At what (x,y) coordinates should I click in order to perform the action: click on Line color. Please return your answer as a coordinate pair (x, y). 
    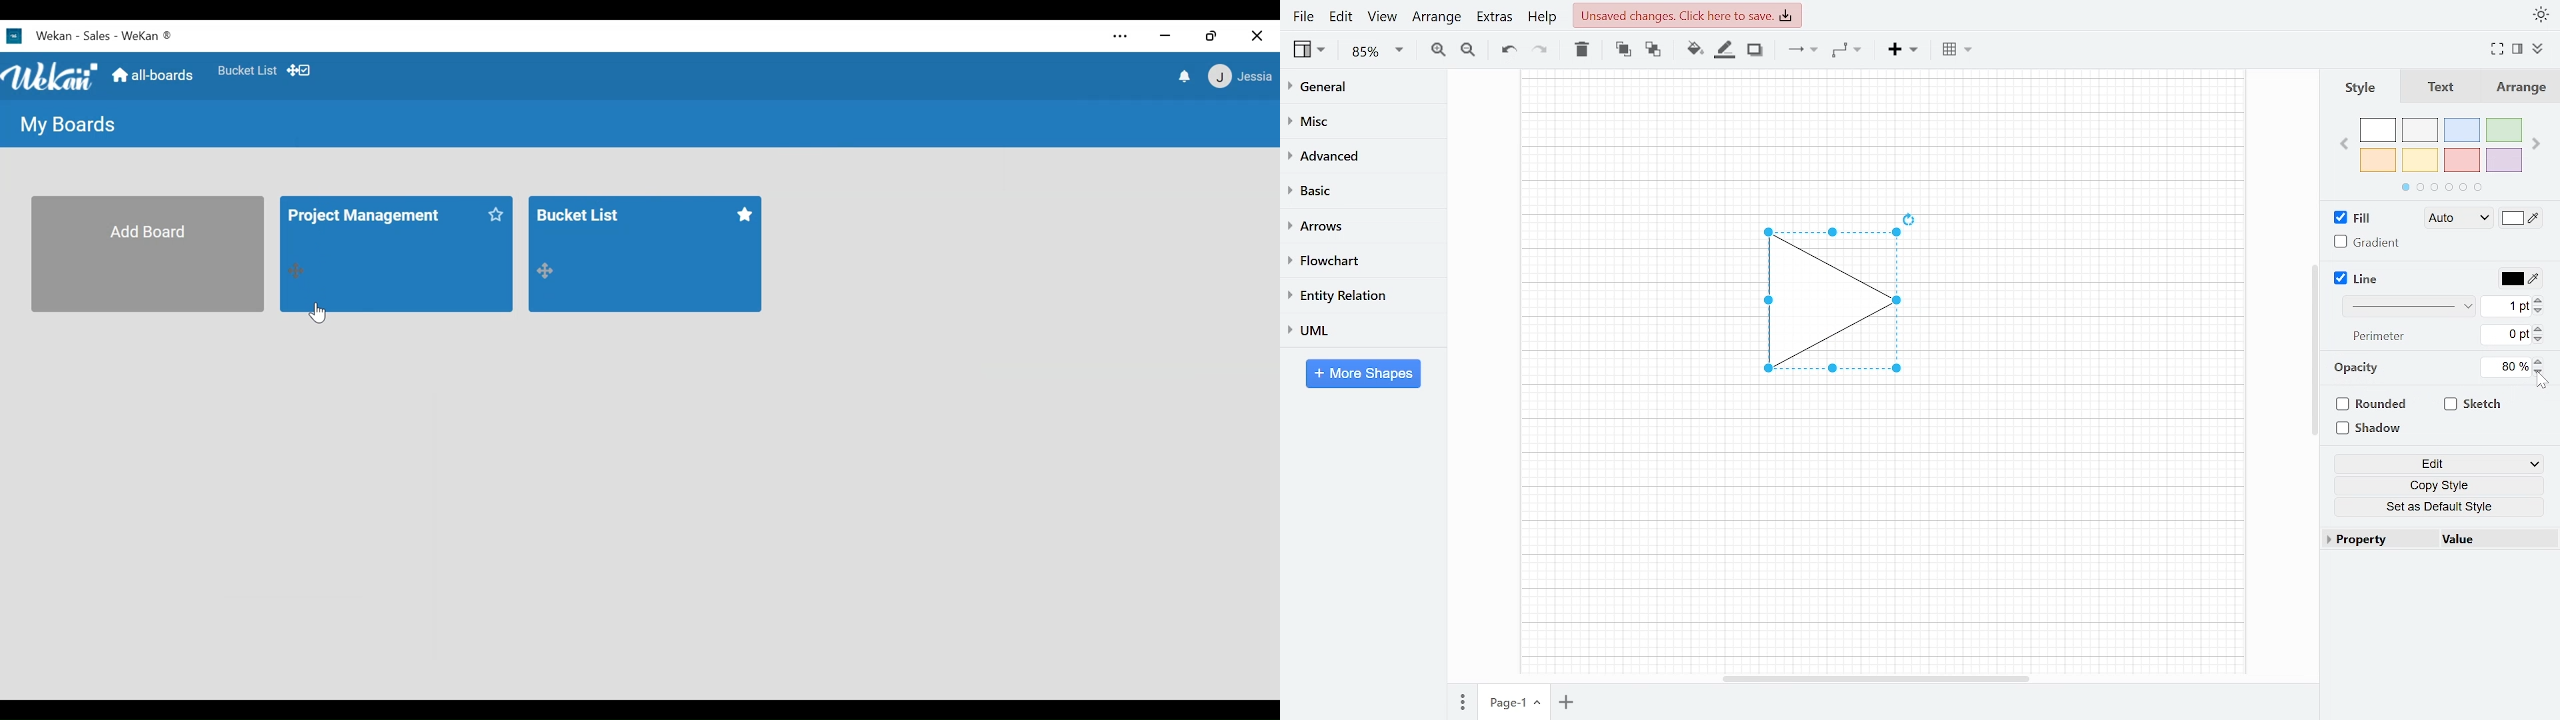
    Looking at the image, I should click on (2518, 276).